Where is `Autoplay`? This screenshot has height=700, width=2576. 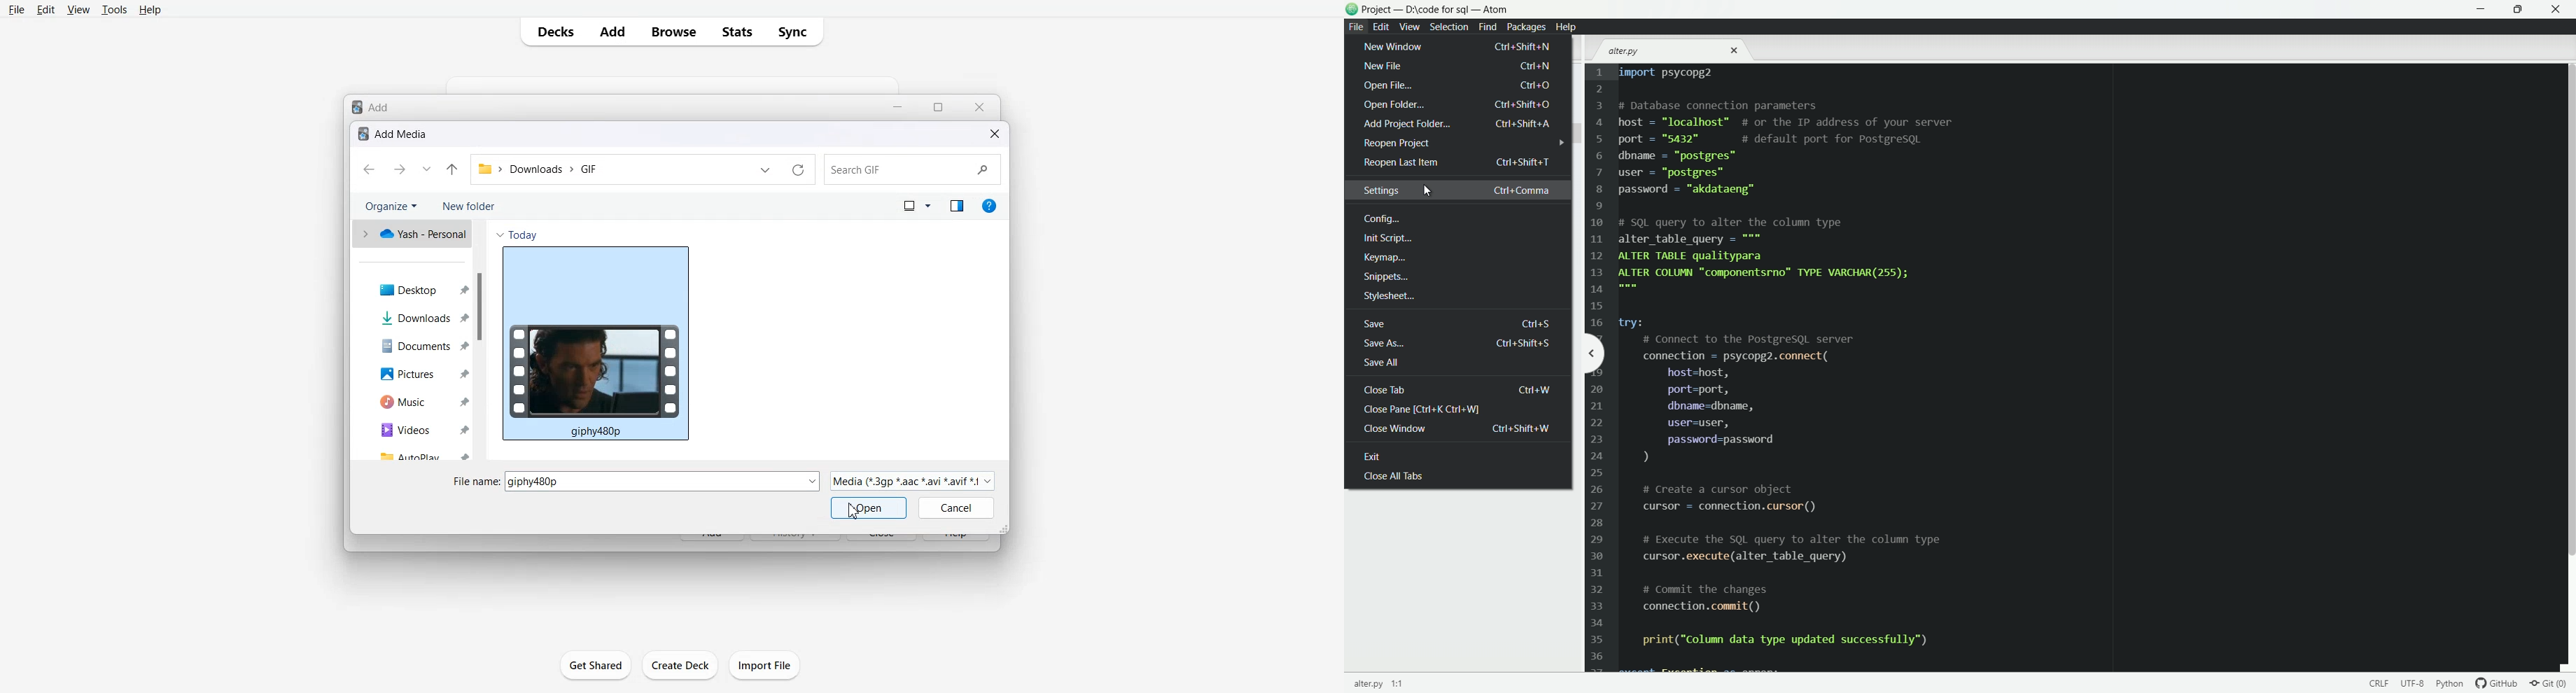
Autoplay is located at coordinates (416, 454).